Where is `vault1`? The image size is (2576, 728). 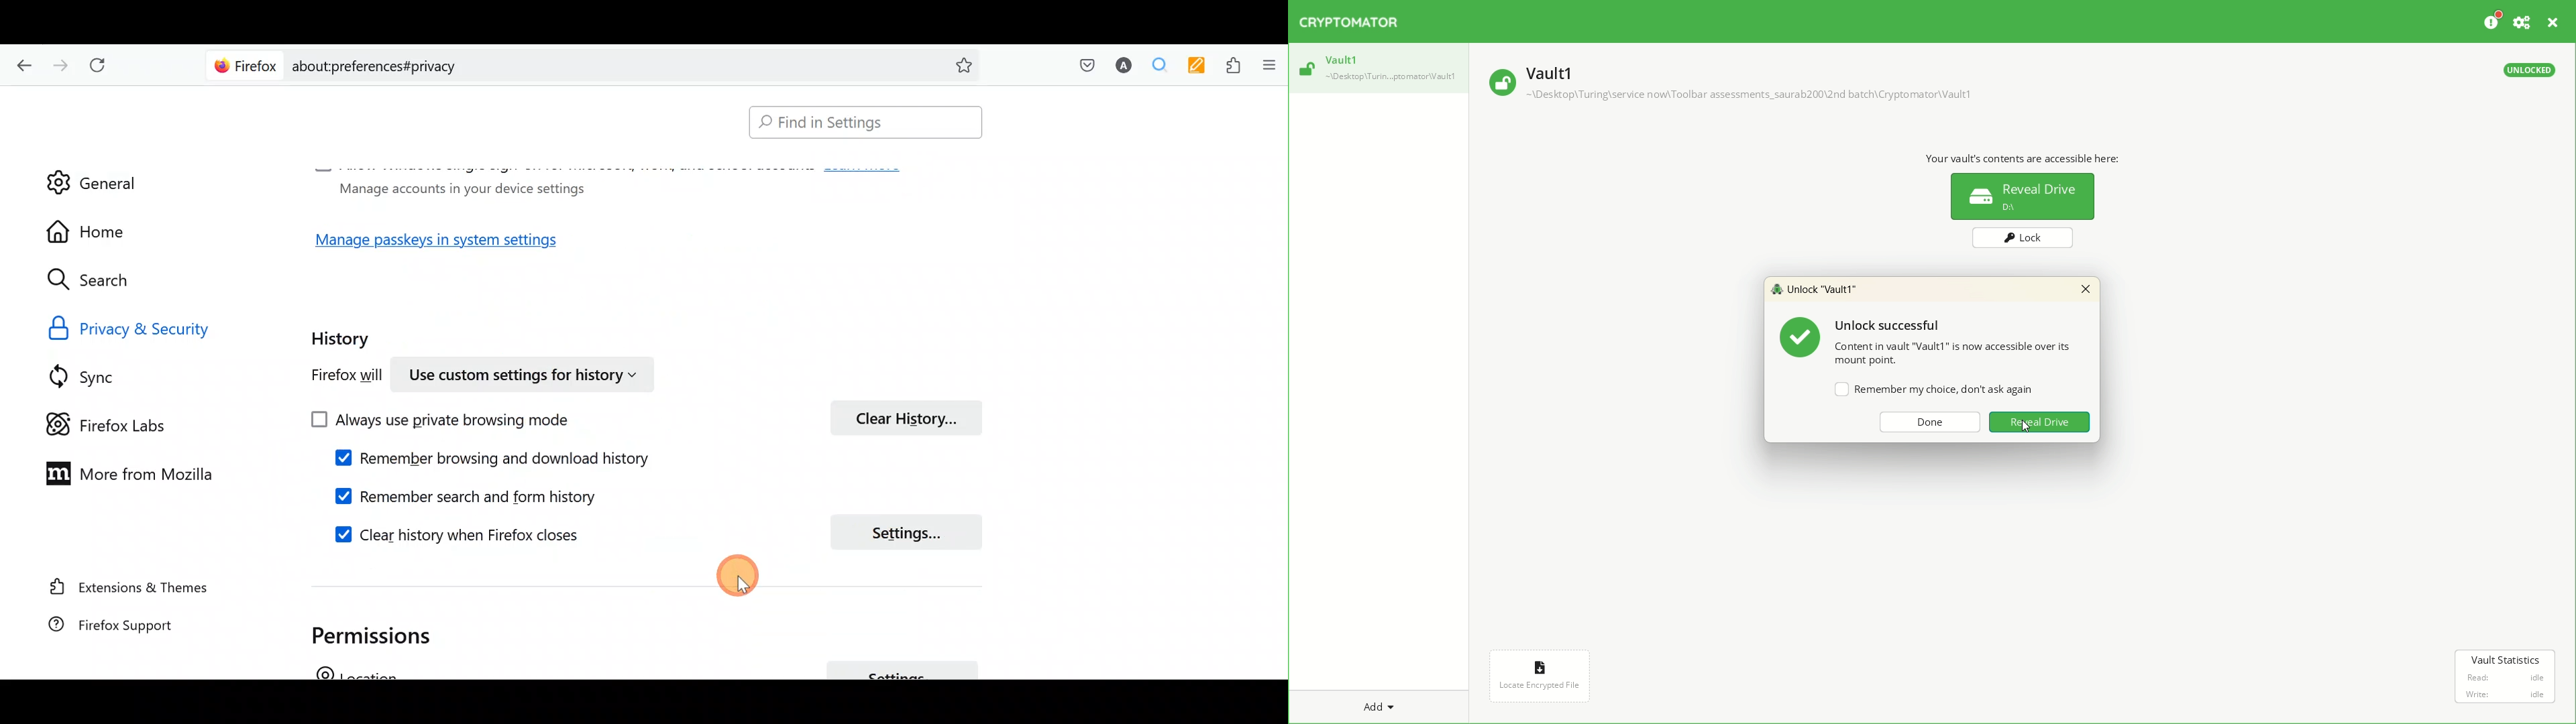
vault1 is located at coordinates (1341, 59).